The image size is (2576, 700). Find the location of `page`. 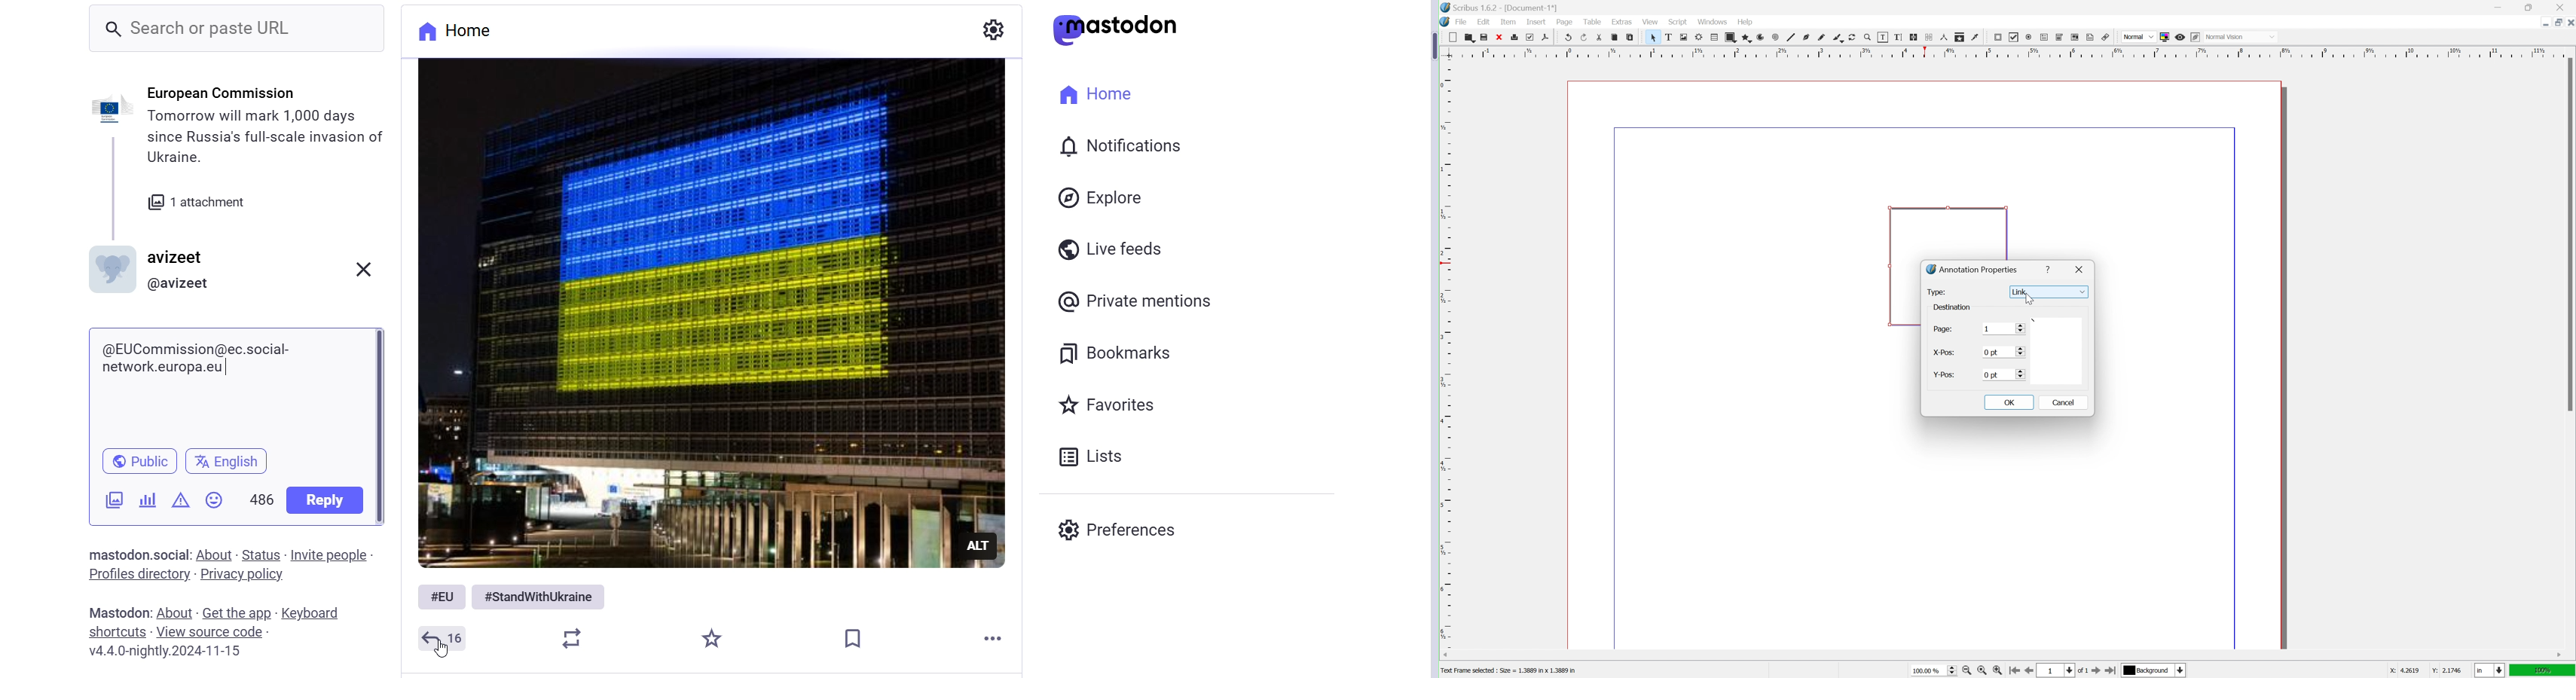

page is located at coordinates (1564, 22).